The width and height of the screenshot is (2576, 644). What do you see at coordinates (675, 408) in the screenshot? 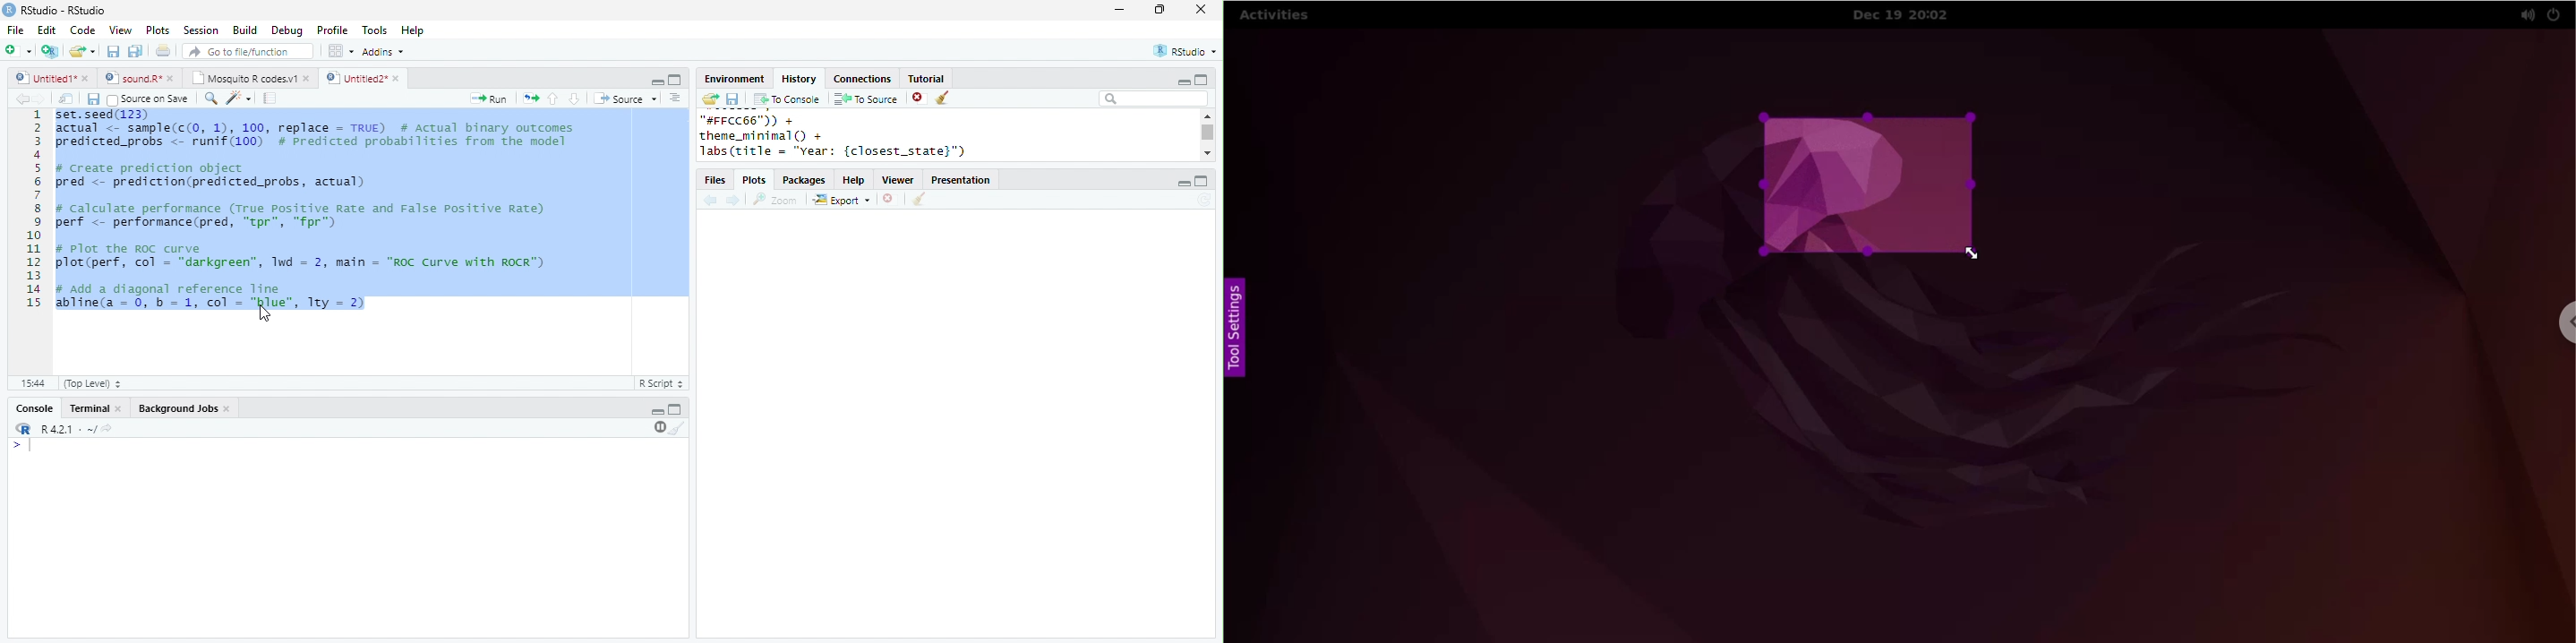
I see `maximize` at bounding box center [675, 408].